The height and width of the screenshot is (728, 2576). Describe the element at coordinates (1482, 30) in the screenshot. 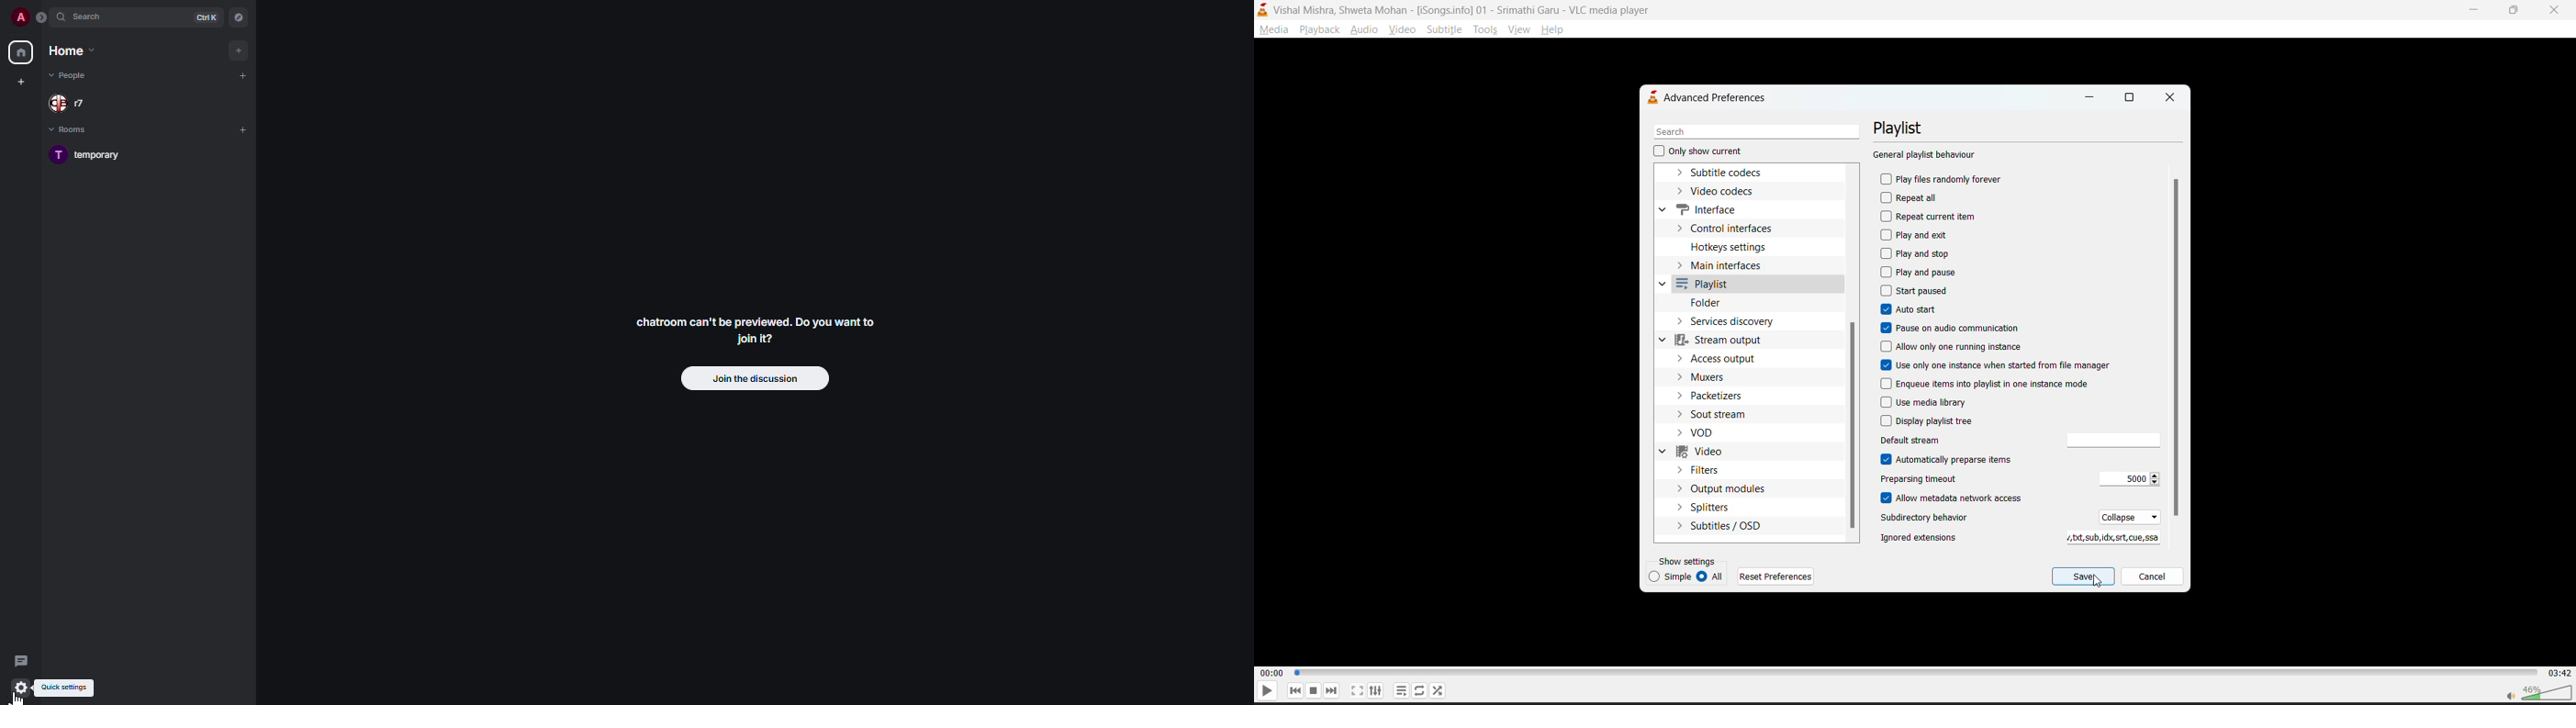

I see `tools` at that location.